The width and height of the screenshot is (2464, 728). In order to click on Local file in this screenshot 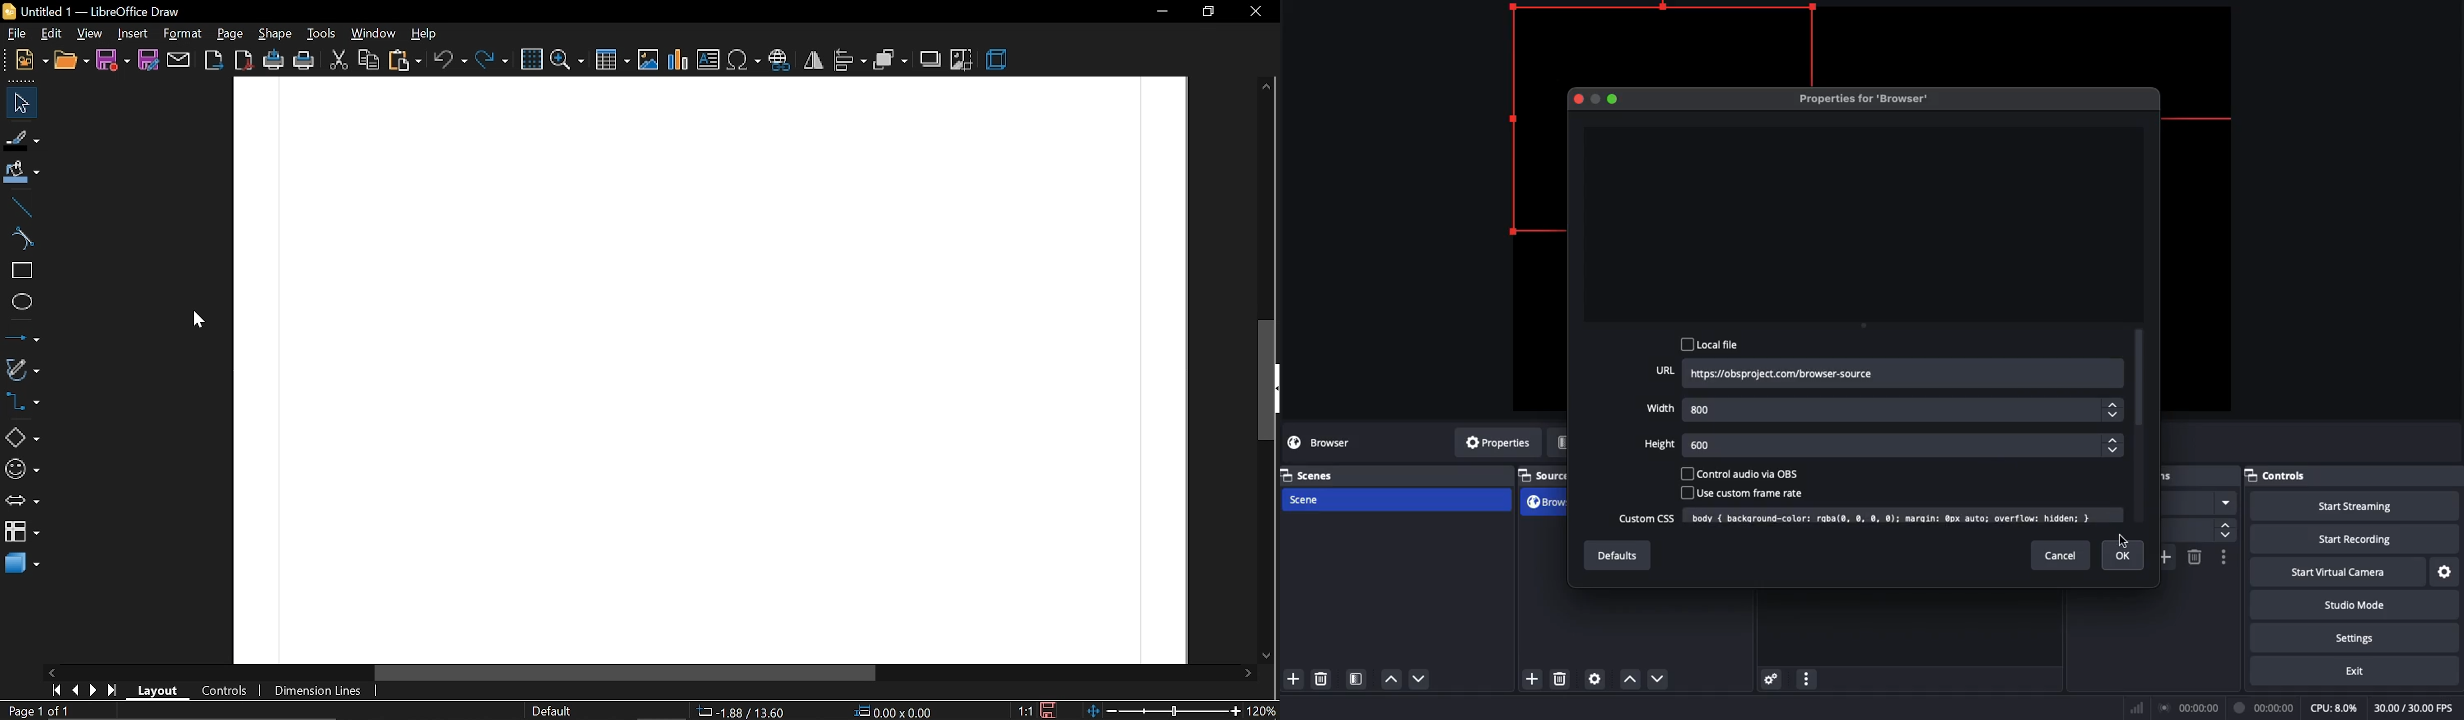, I will do `click(1711, 344)`.